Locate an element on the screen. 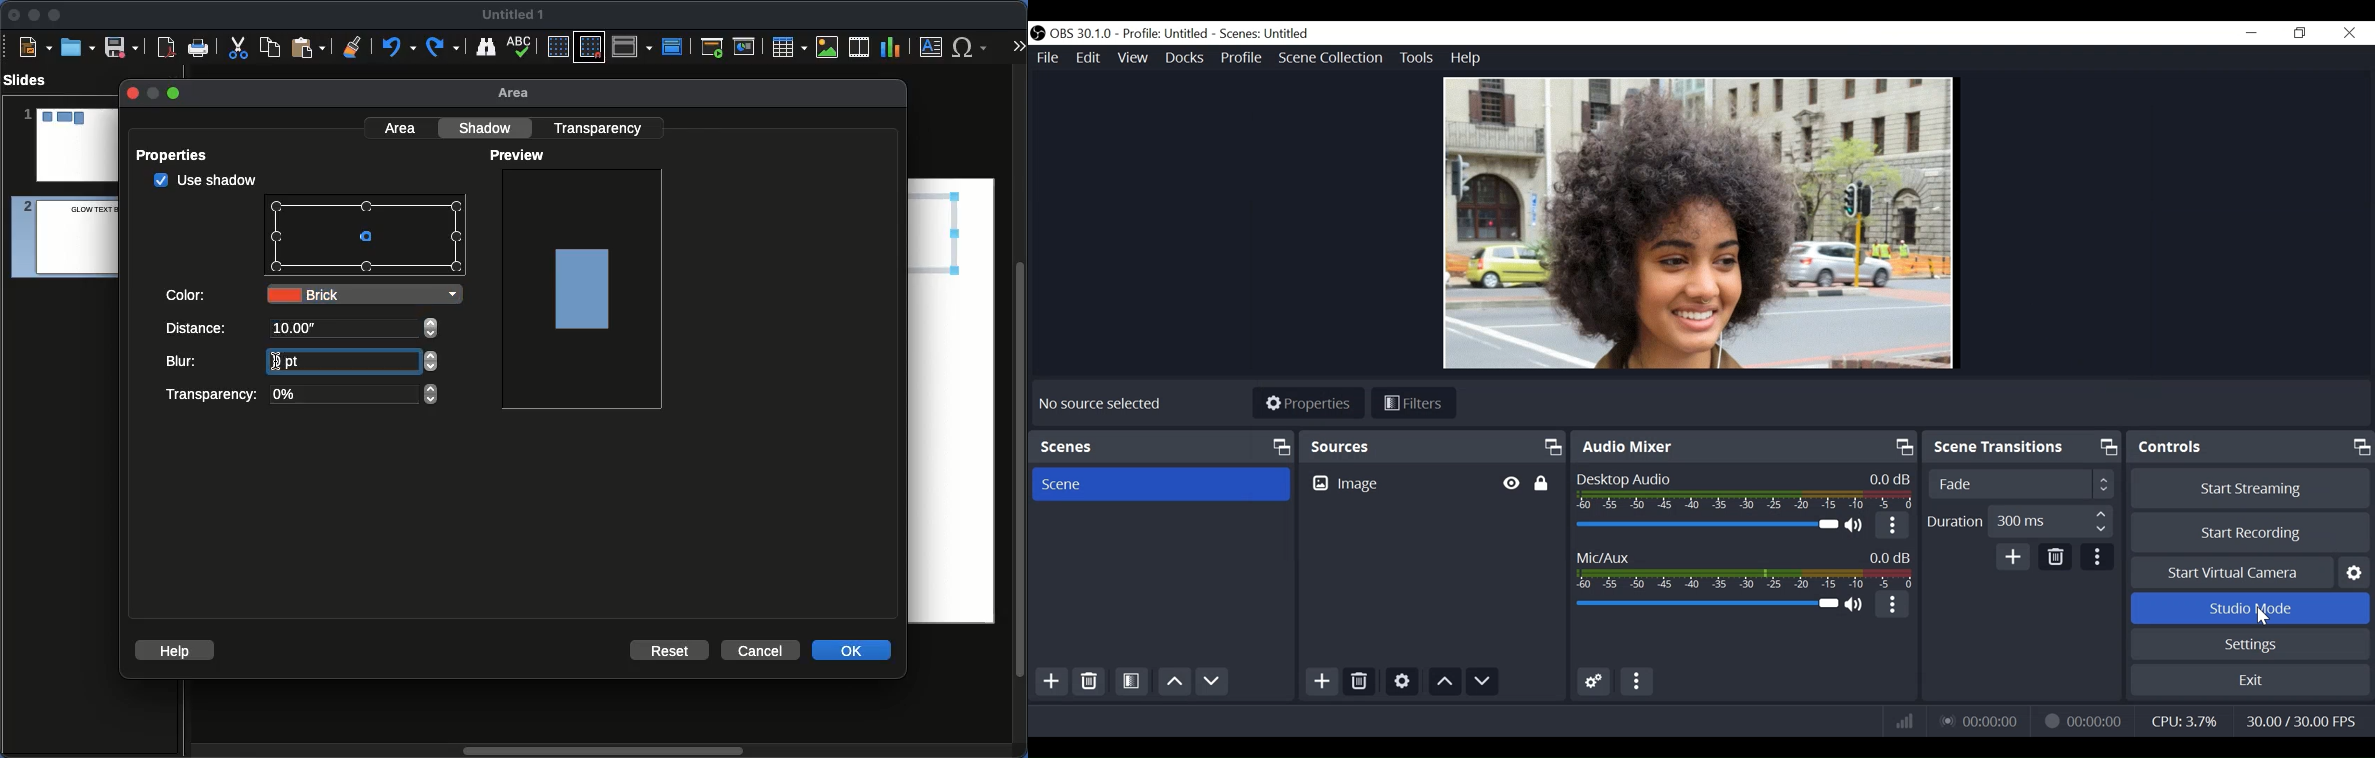 Image resolution: width=2380 pixels, height=784 pixels. Scene Collections is located at coordinates (1330, 59).